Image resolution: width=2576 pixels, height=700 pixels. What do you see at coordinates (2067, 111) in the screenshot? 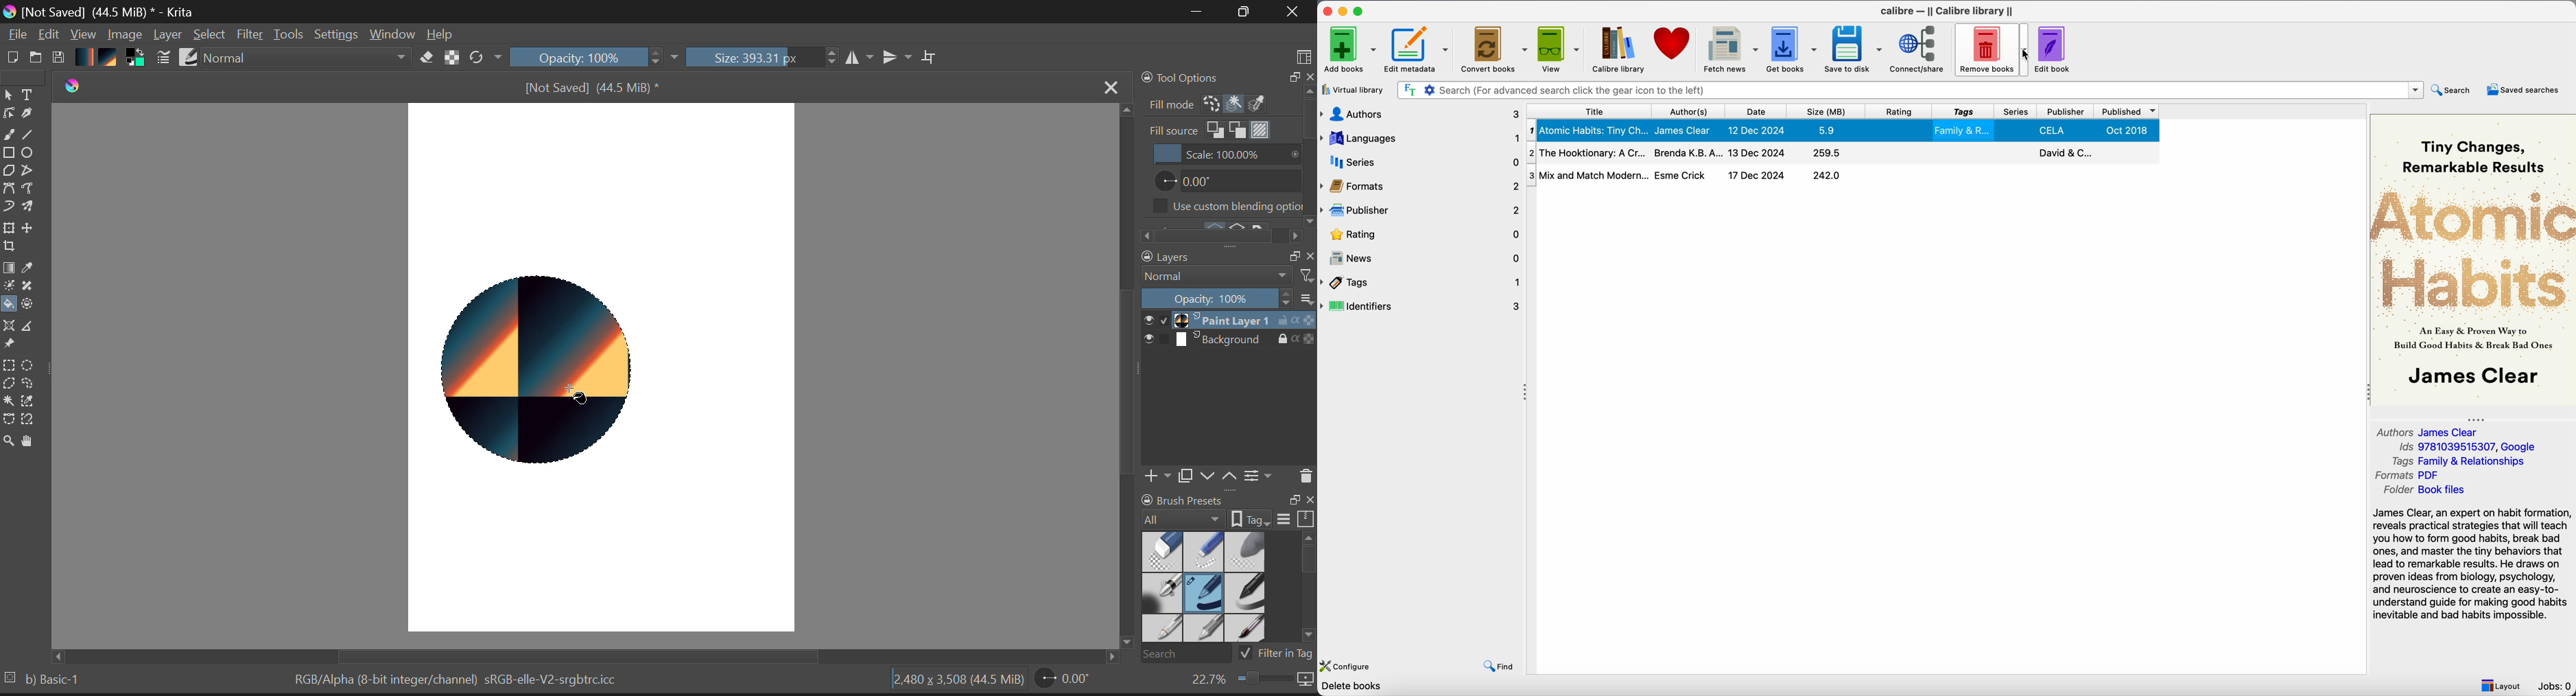
I see `publisher` at bounding box center [2067, 111].